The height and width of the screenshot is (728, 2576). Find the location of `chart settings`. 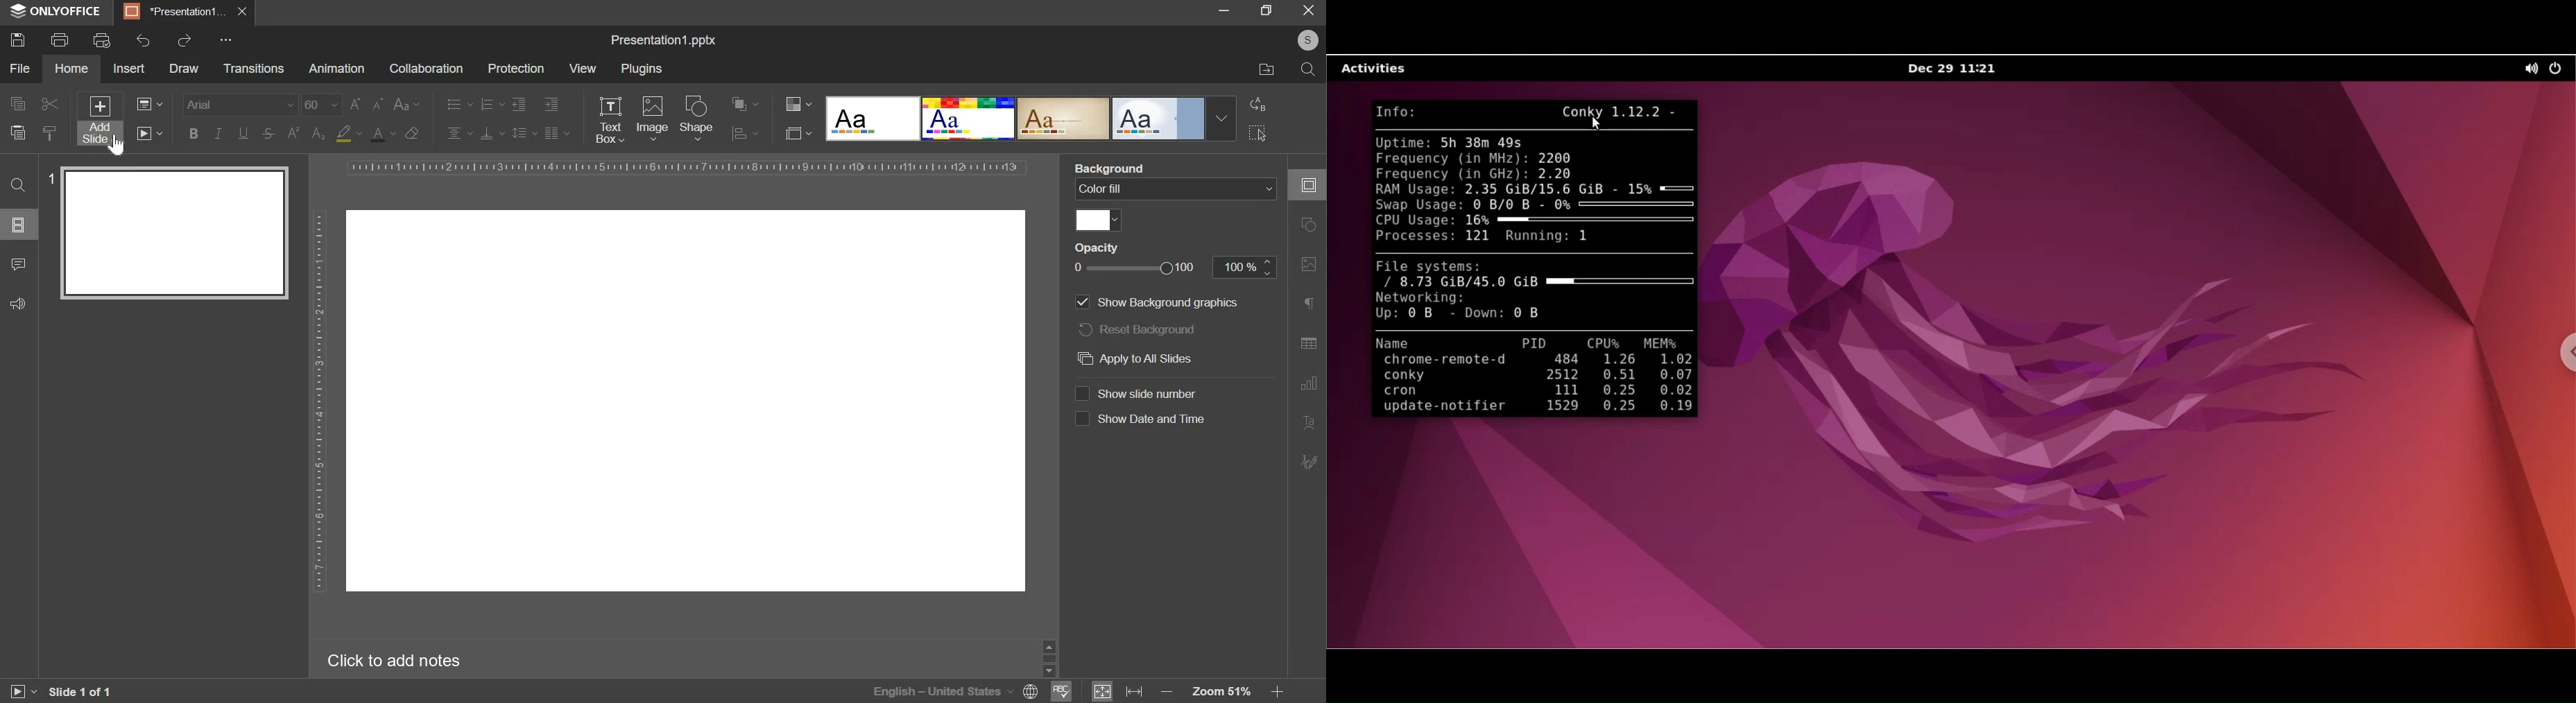

chart settings is located at coordinates (1309, 383).